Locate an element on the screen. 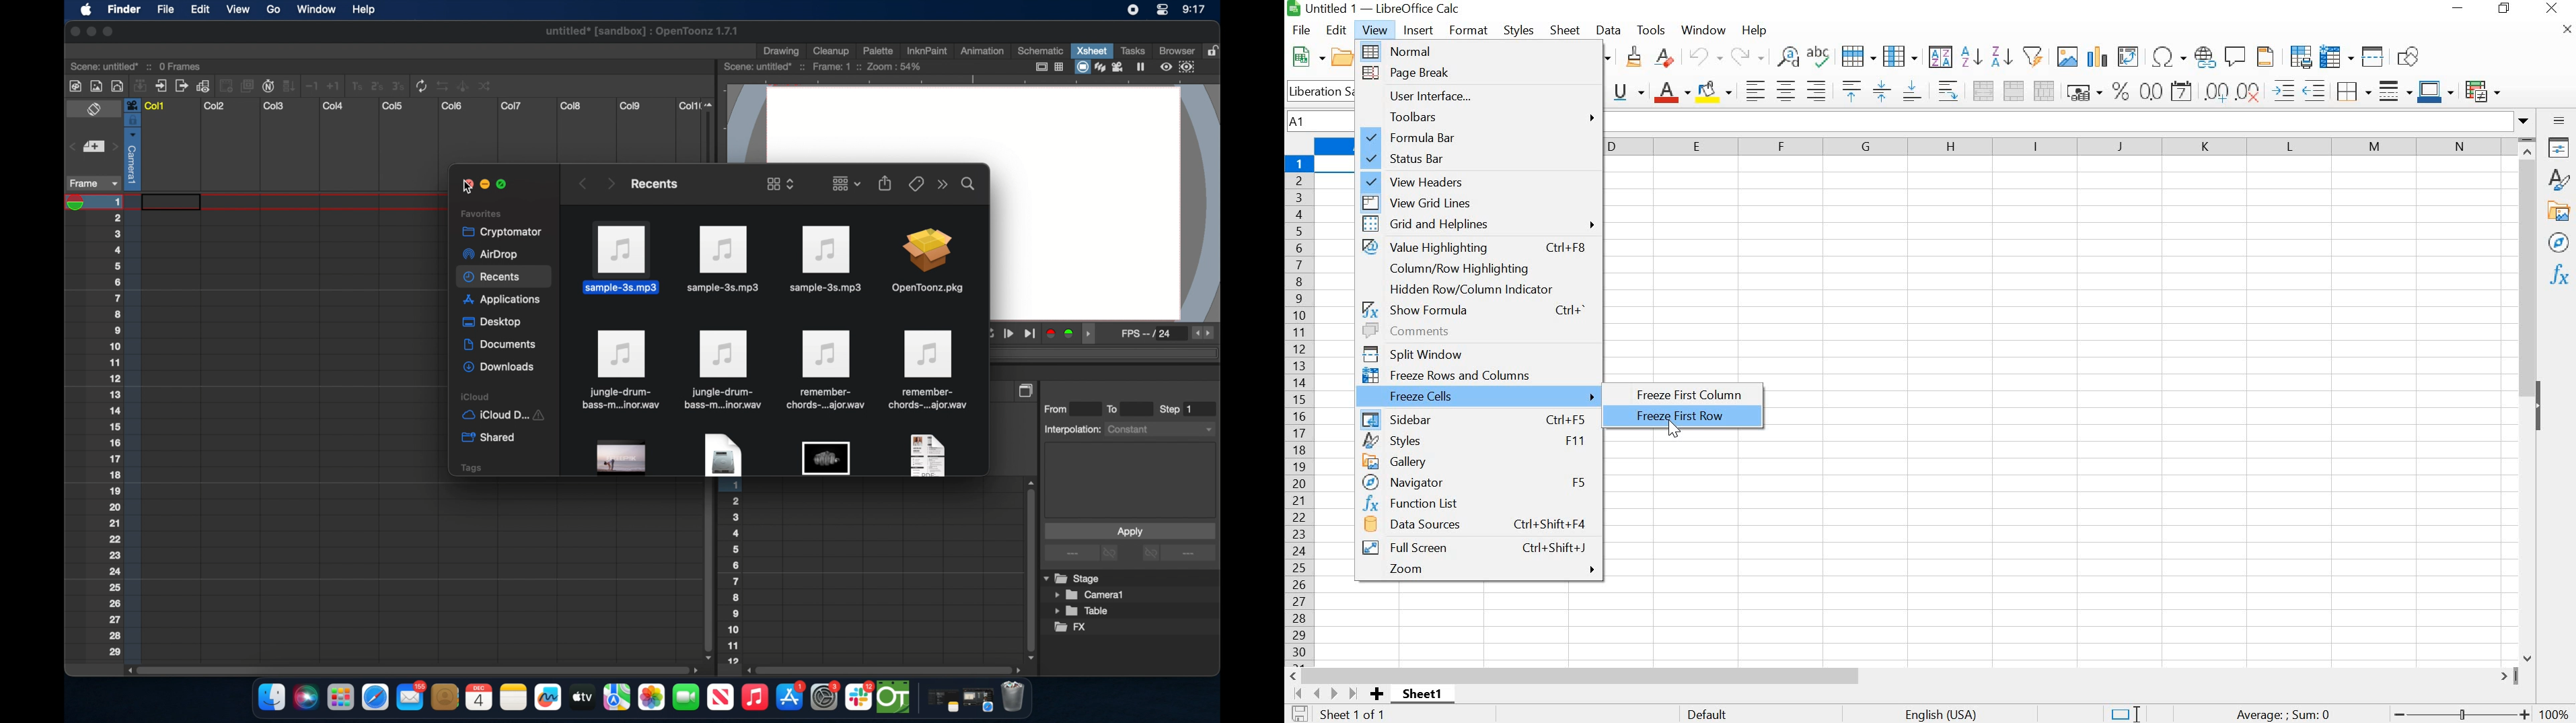 The width and height of the screenshot is (2576, 728). CHART is located at coordinates (2096, 57).